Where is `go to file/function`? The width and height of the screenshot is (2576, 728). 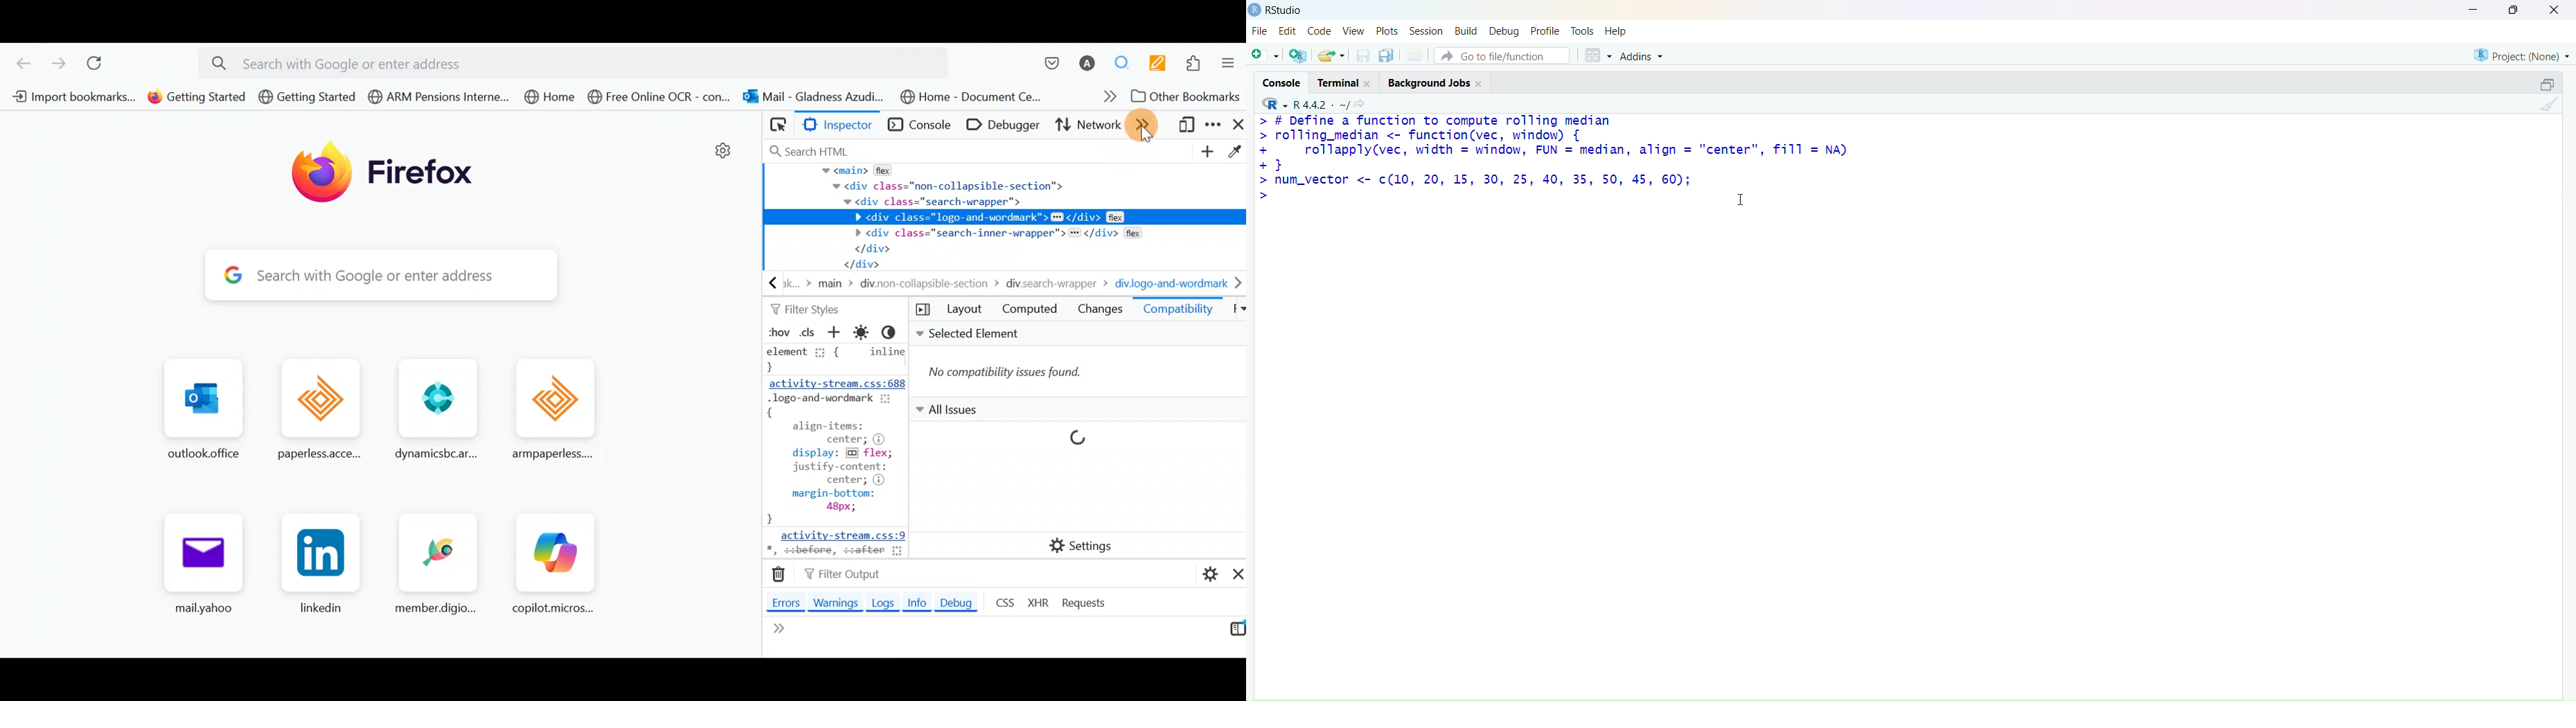
go to file/function is located at coordinates (1504, 56).